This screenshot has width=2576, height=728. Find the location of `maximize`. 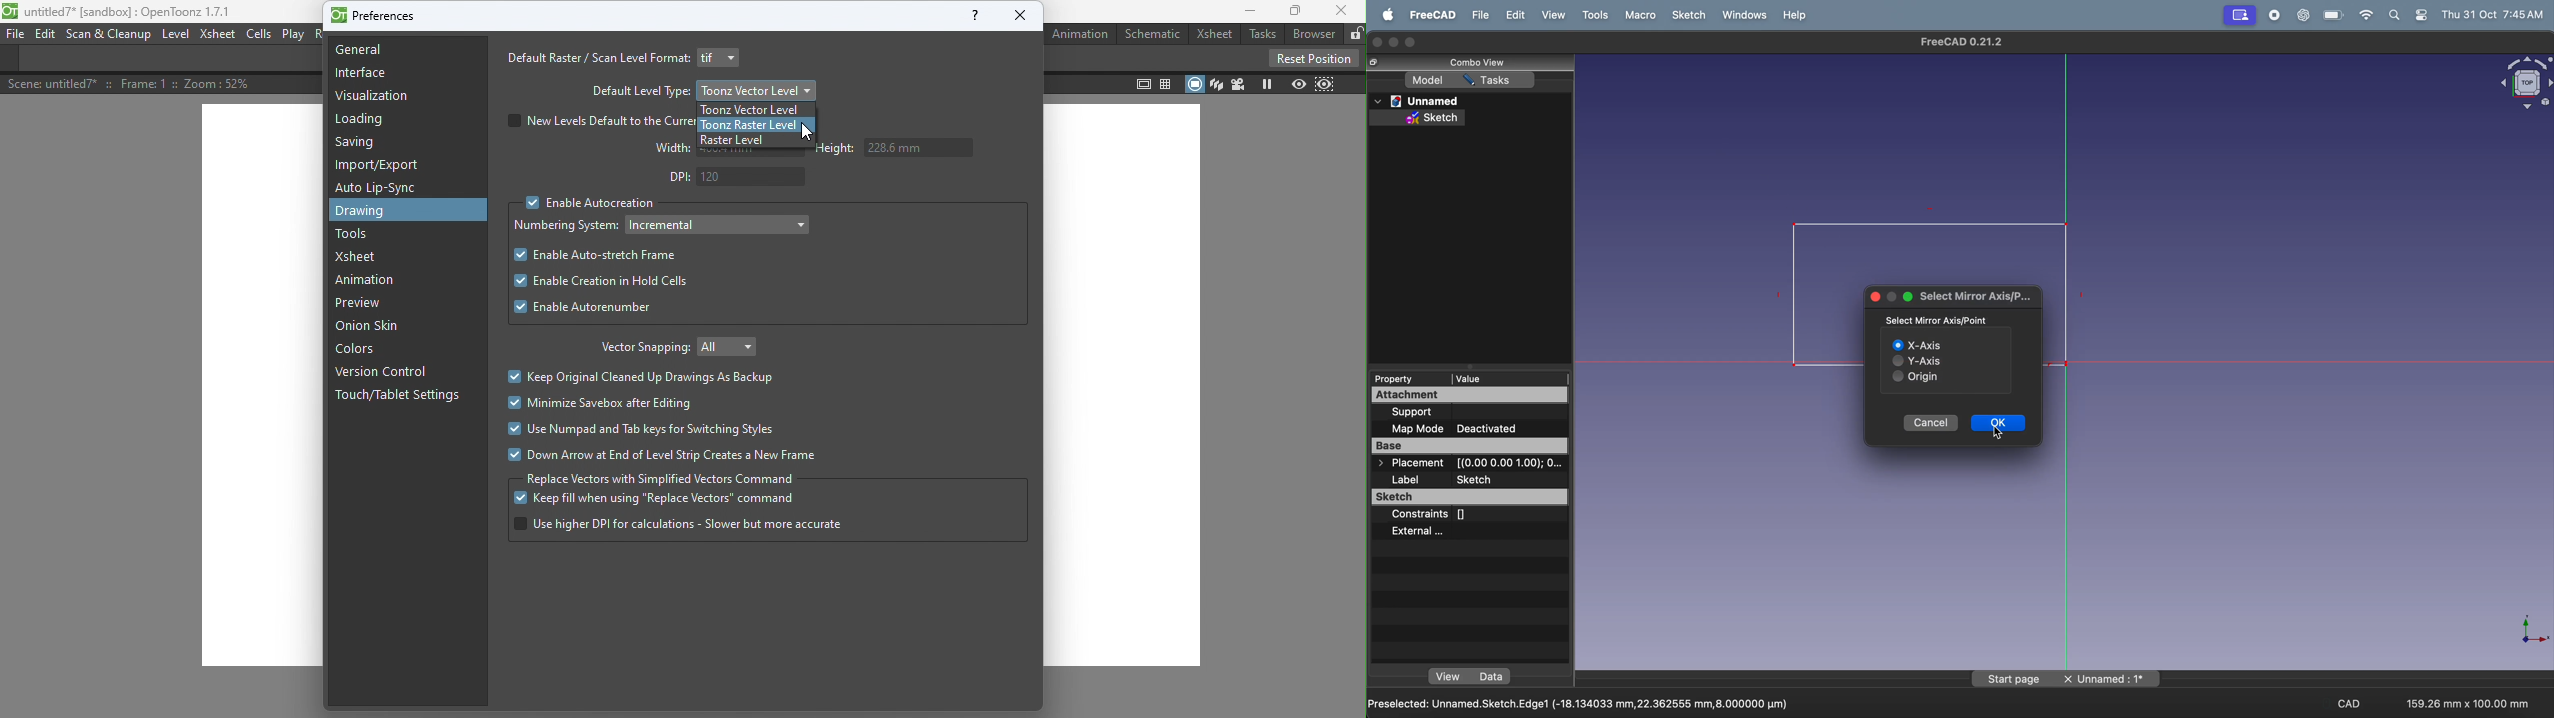

maximize is located at coordinates (1907, 296).